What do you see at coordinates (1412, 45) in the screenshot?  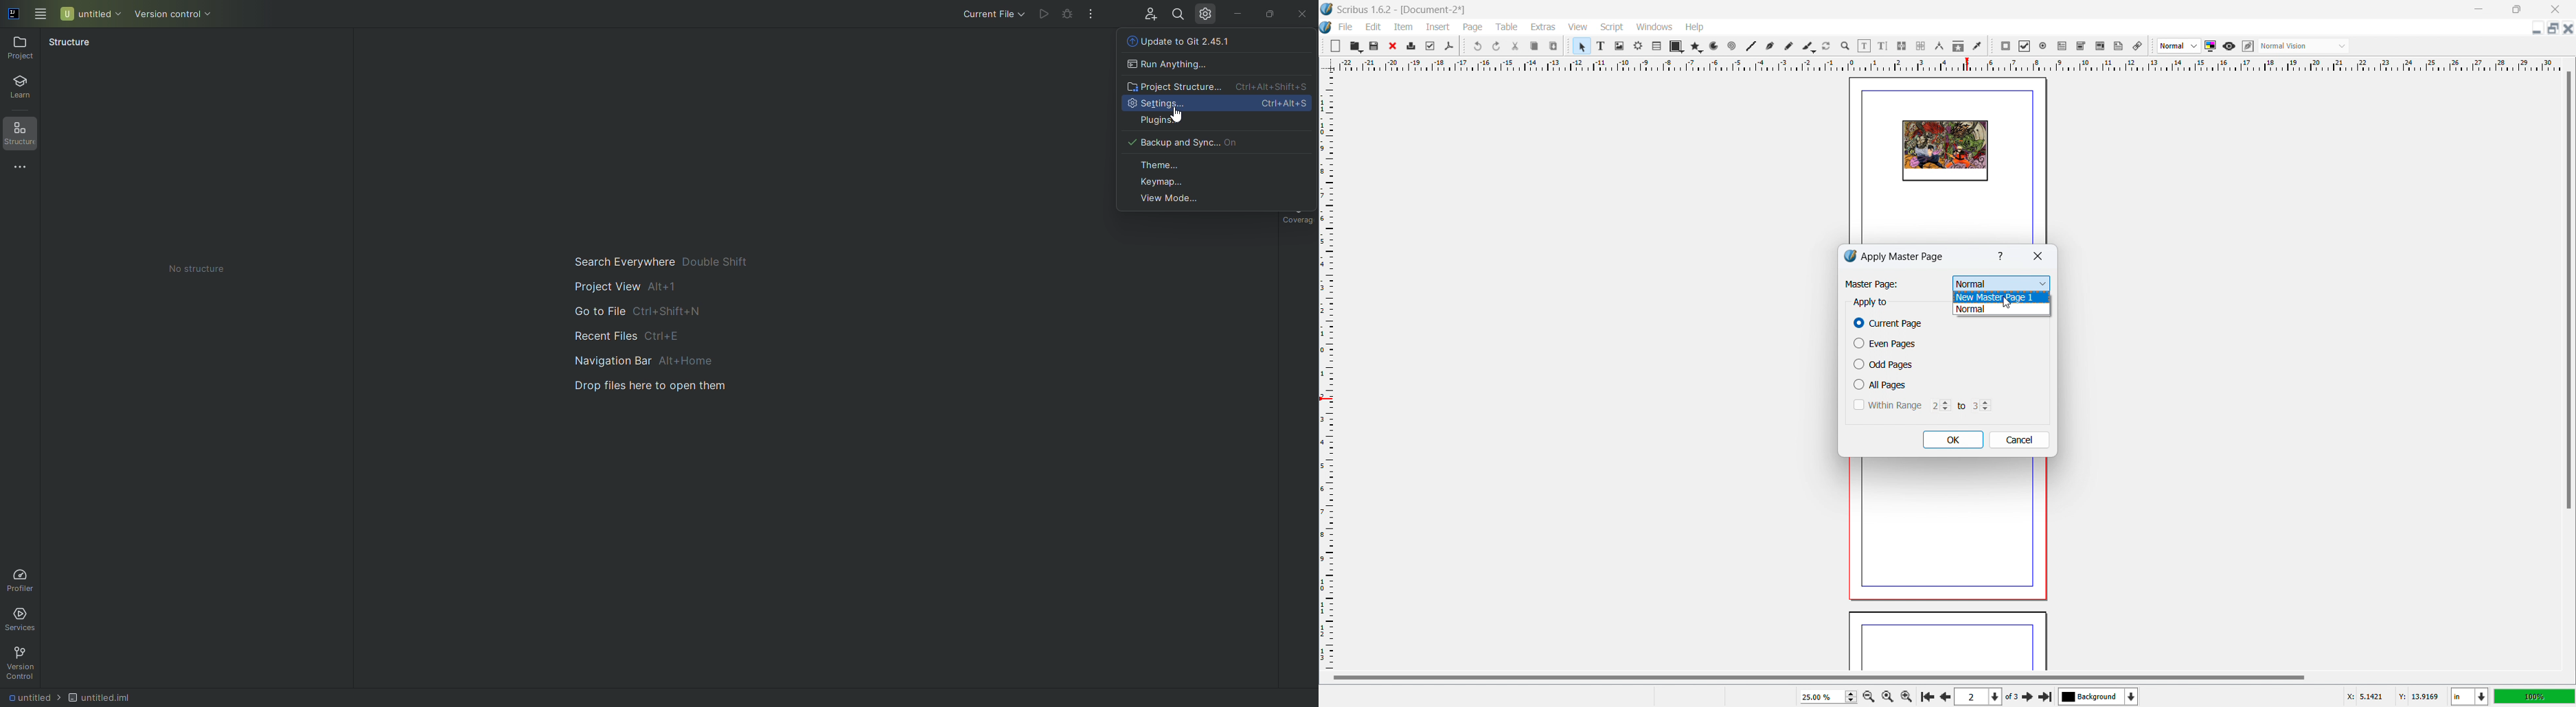 I see `print` at bounding box center [1412, 45].